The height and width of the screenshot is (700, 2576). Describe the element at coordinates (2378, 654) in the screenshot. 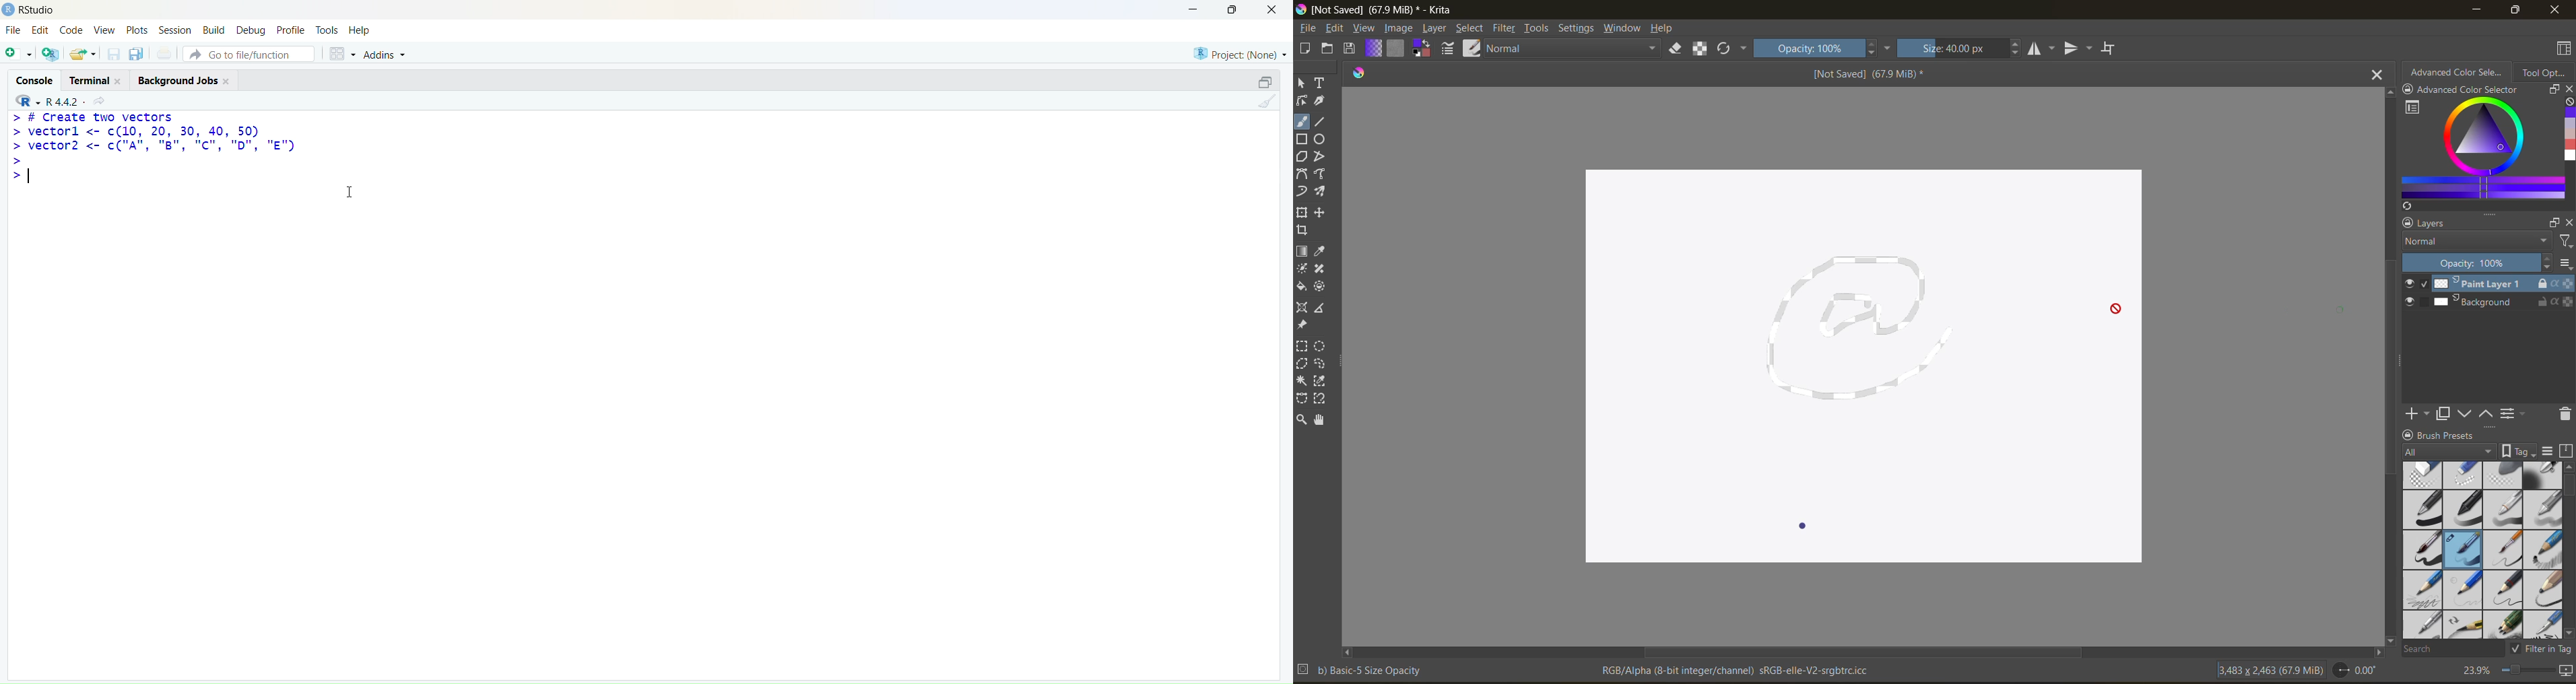

I see `scroll left` at that location.